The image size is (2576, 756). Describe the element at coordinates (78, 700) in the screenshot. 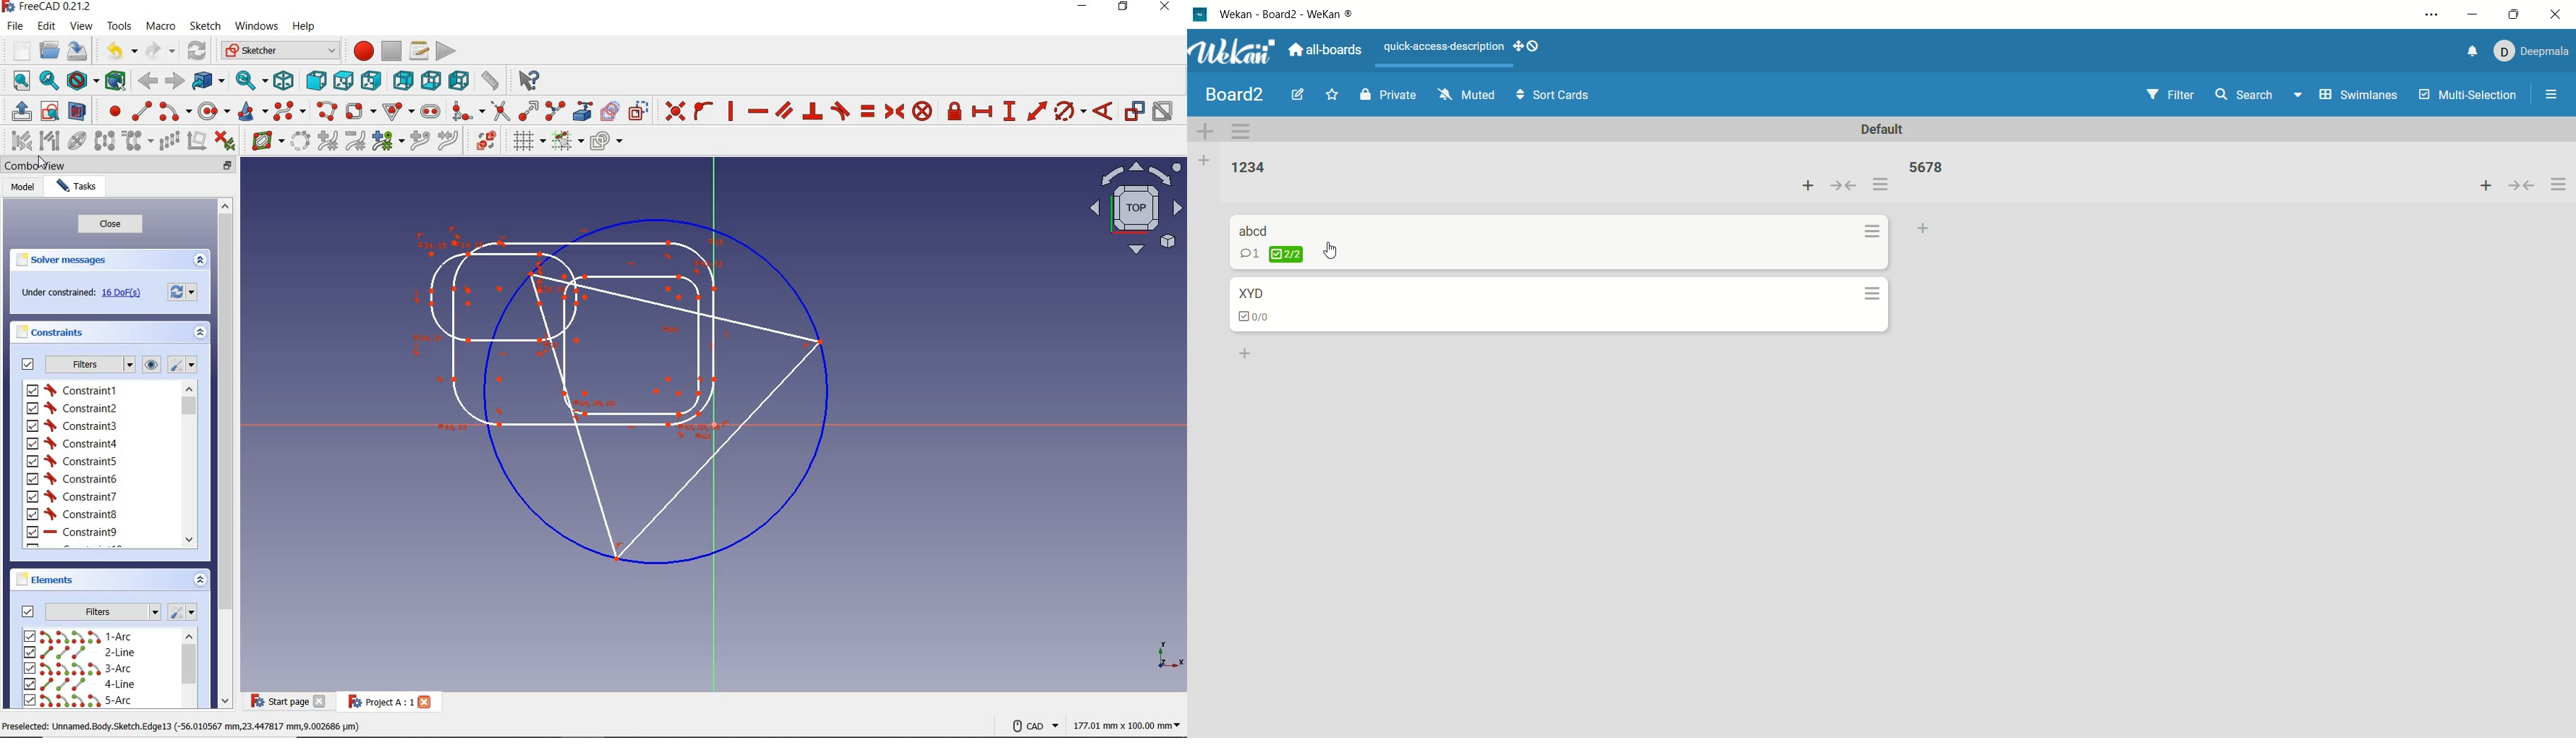

I see `5-arc` at that location.